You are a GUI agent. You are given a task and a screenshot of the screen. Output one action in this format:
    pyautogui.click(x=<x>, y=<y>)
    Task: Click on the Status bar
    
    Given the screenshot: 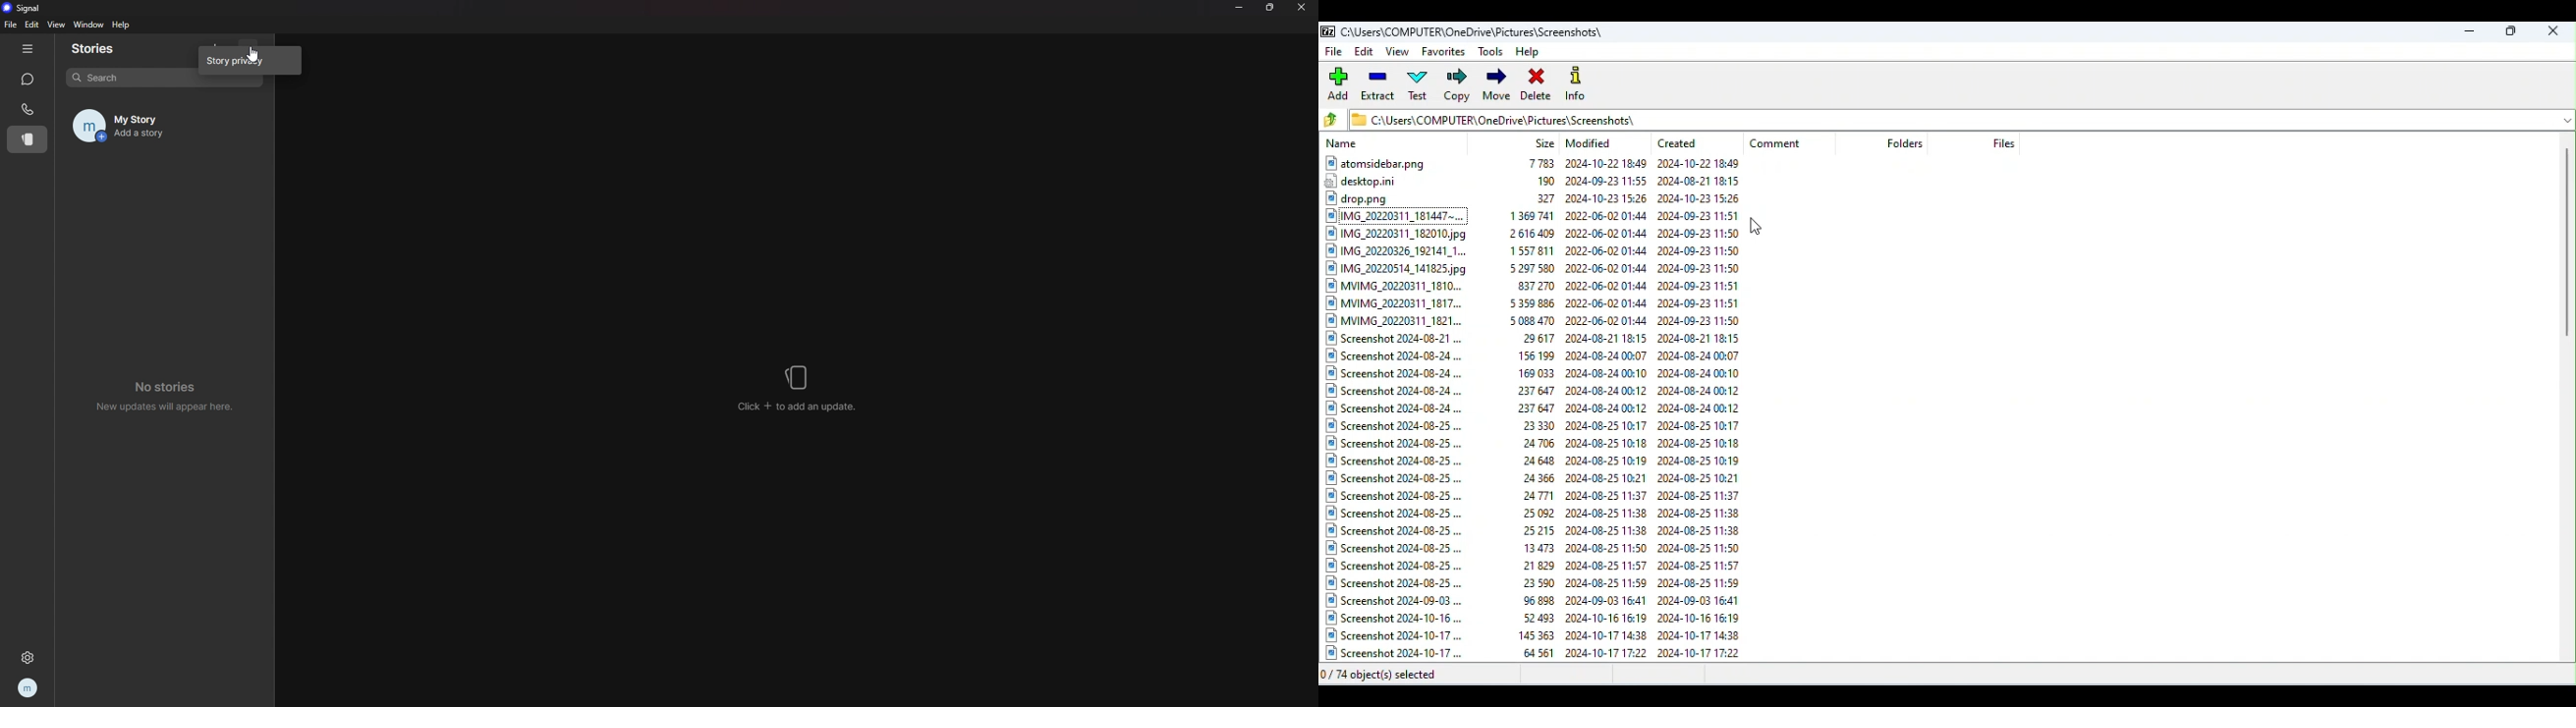 What is the action you would take?
    pyautogui.click(x=1949, y=674)
    